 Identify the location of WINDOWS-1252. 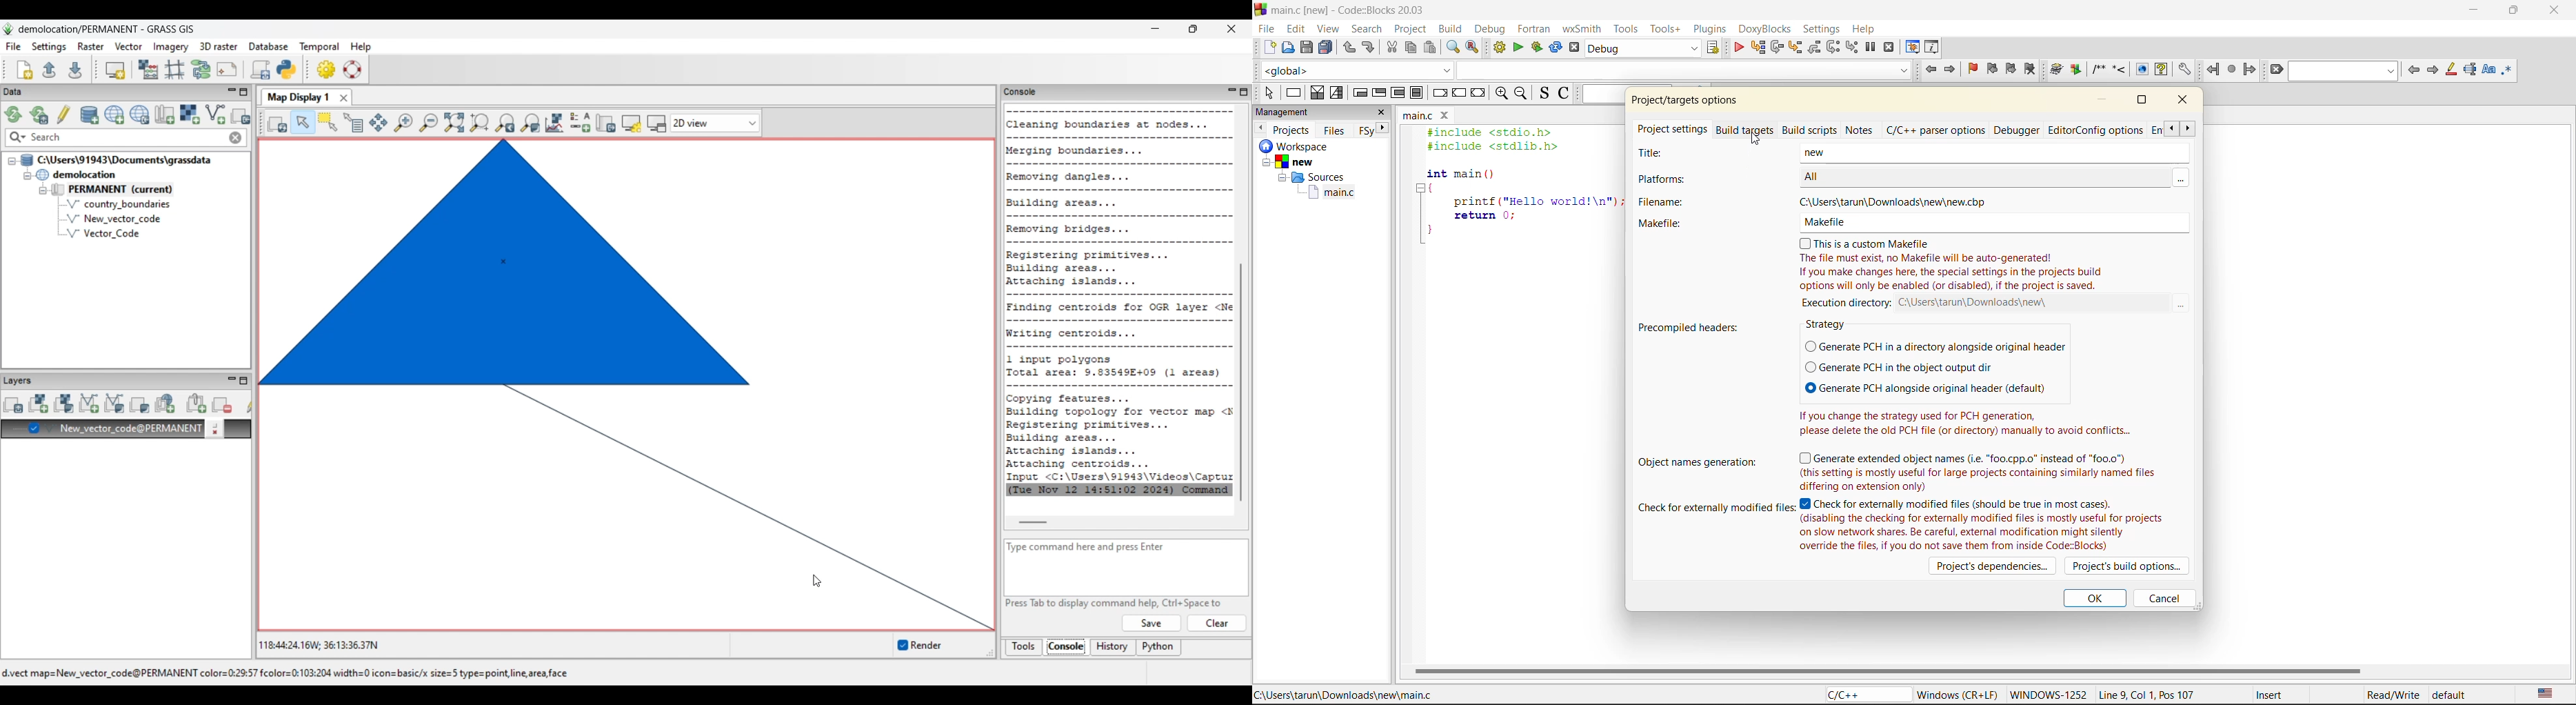
(2047, 696).